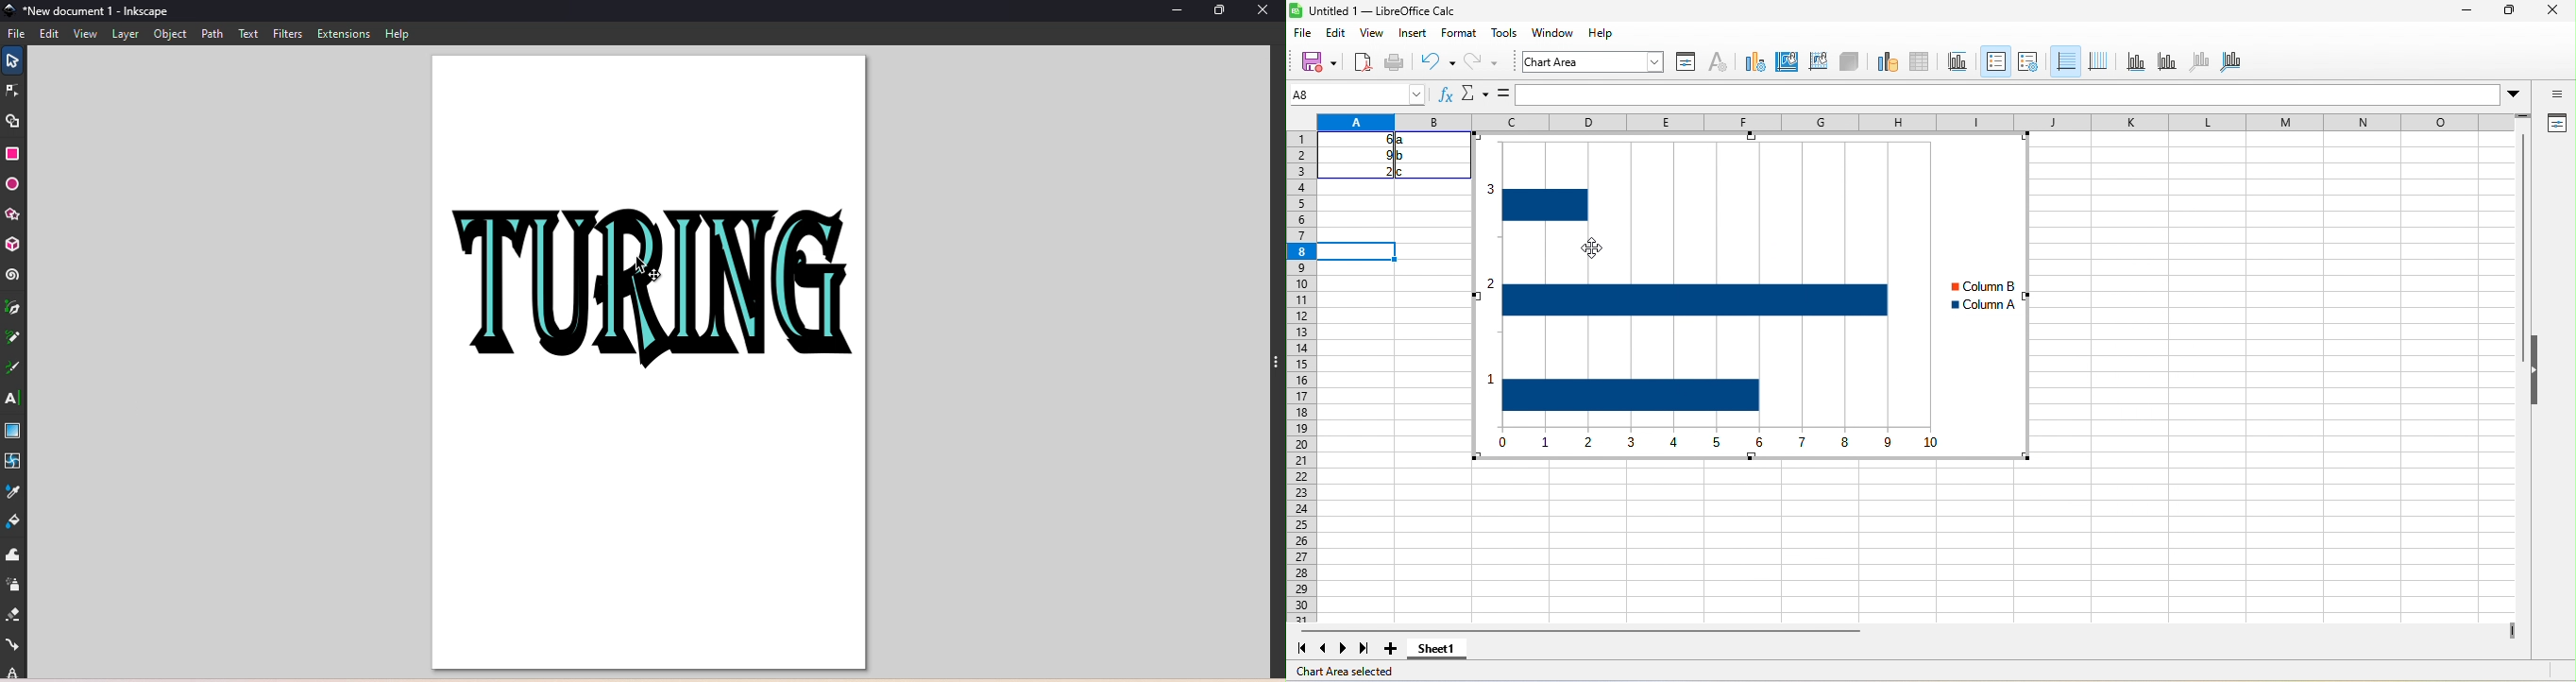  What do you see at coordinates (2466, 11) in the screenshot?
I see `minimize` at bounding box center [2466, 11].